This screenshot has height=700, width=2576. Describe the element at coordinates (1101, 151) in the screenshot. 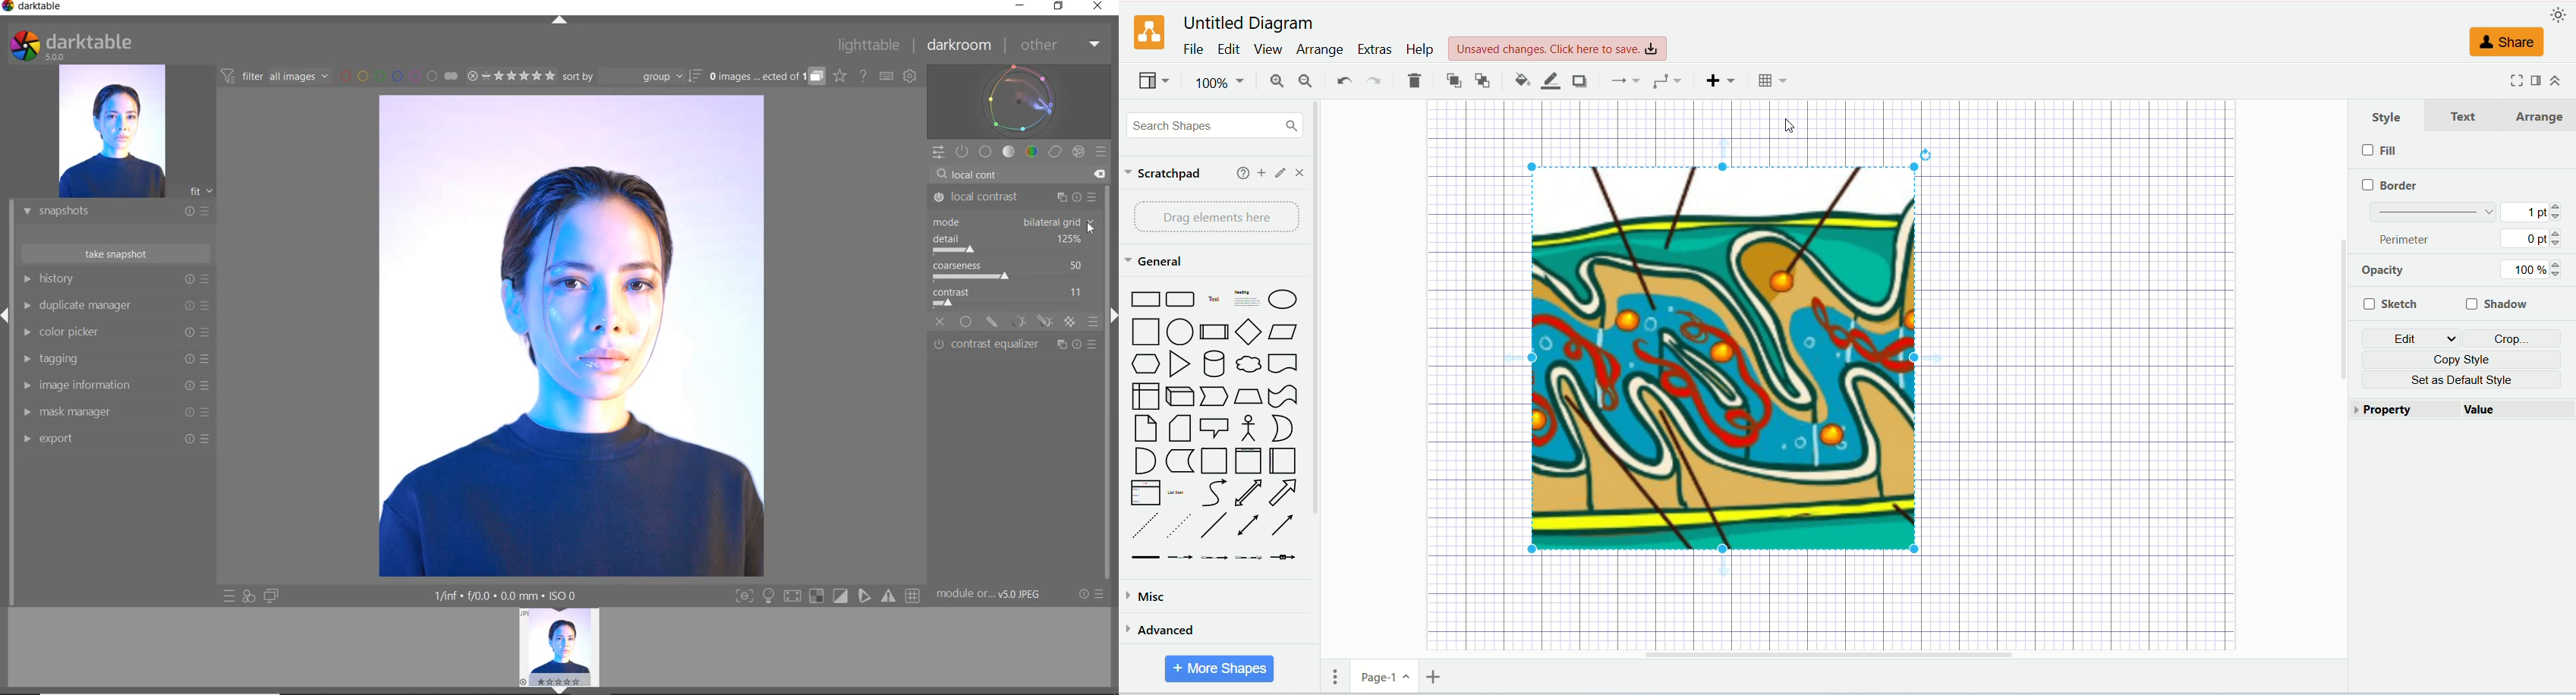

I see `PRESETS` at that location.